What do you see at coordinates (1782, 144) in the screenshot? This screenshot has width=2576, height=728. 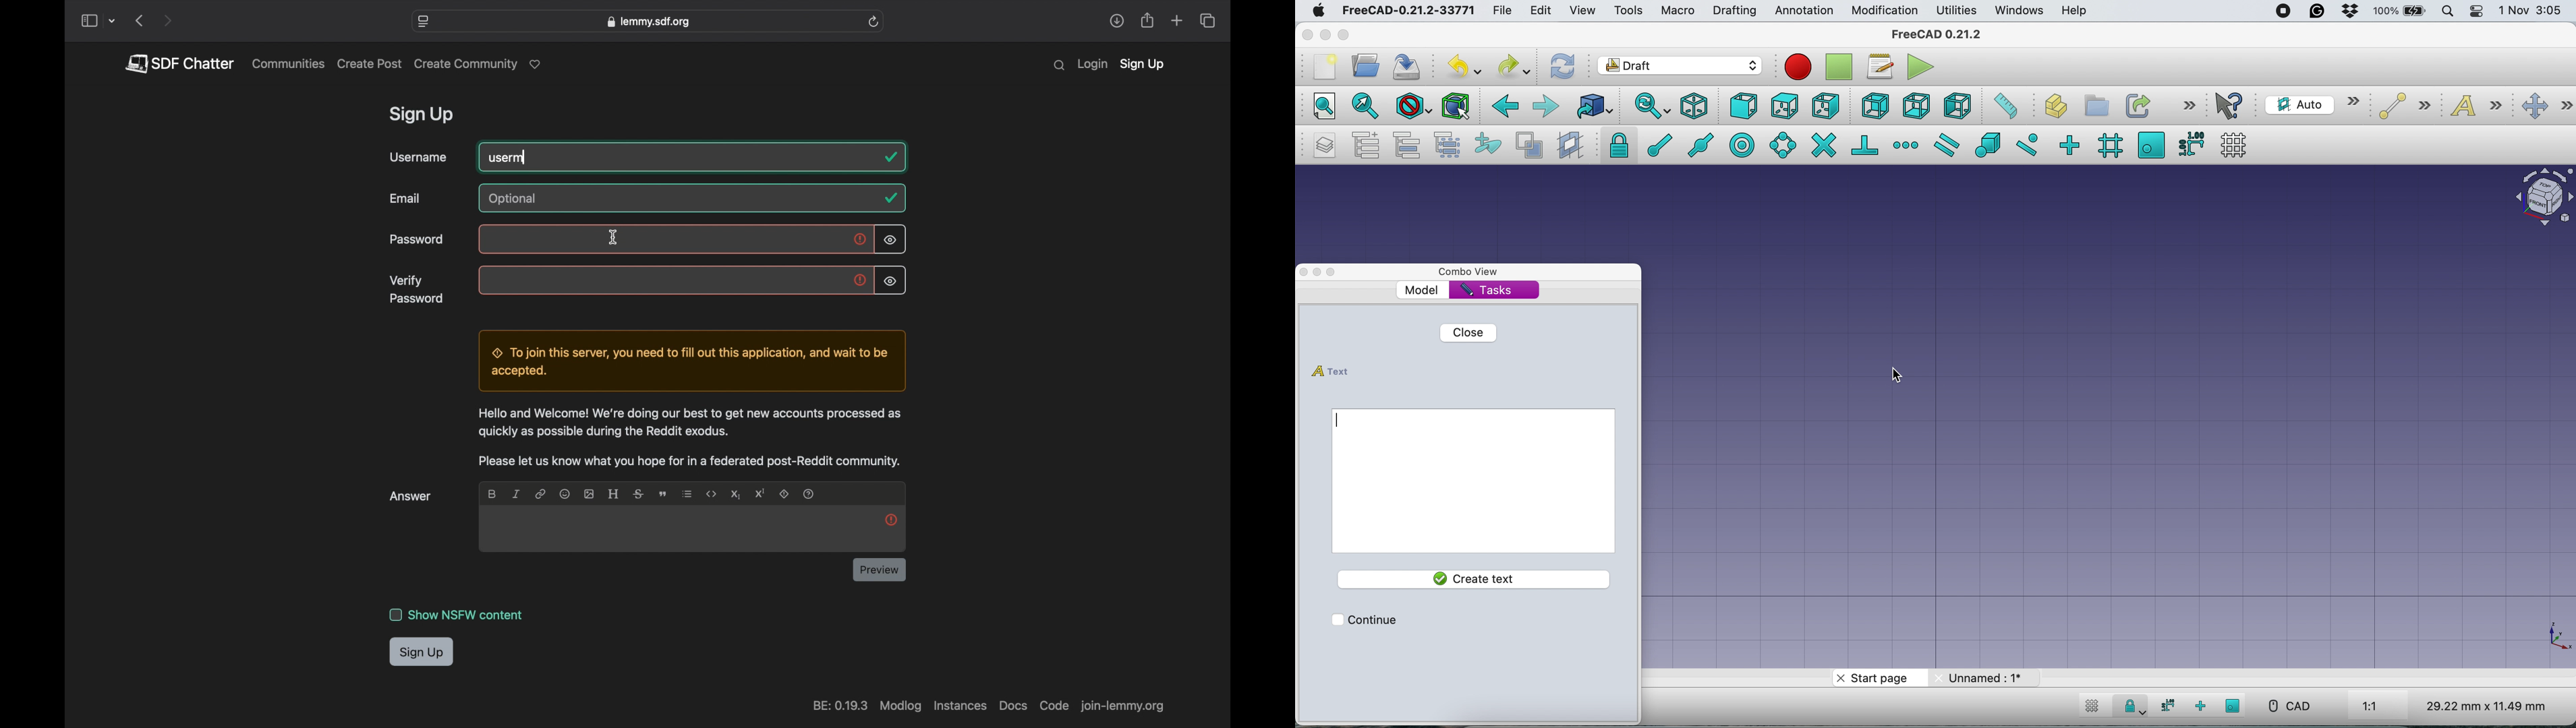 I see `snap angel` at bounding box center [1782, 144].